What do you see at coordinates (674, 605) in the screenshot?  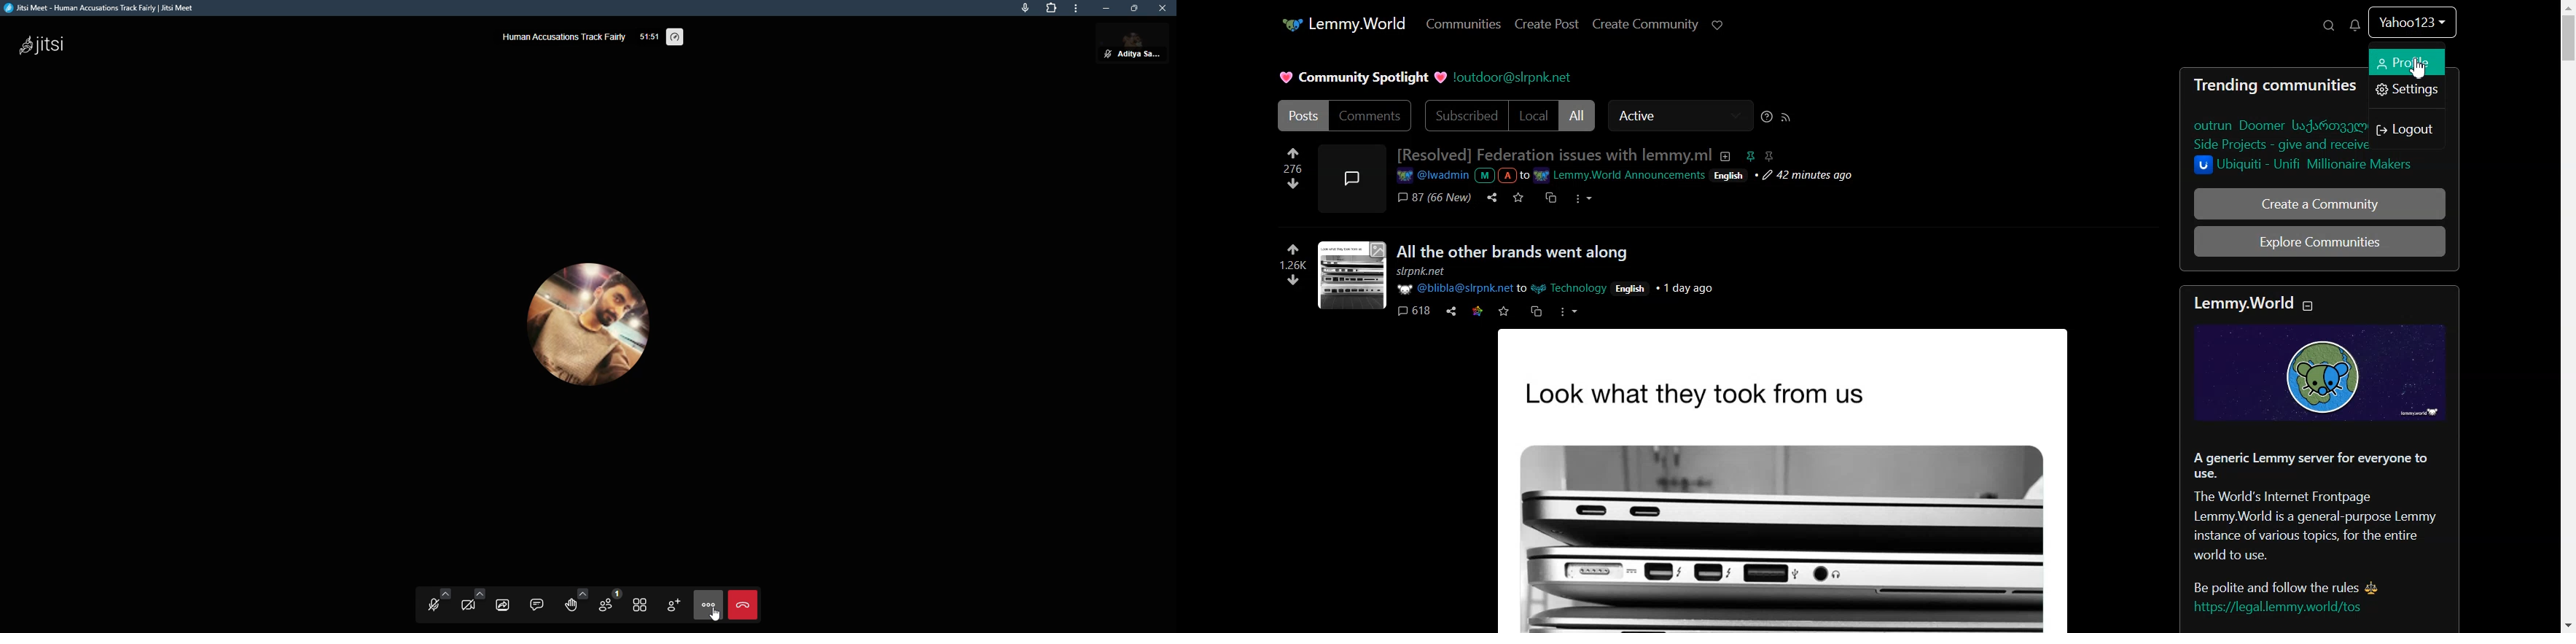 I see `invite people` at bounding box center [674, 605].